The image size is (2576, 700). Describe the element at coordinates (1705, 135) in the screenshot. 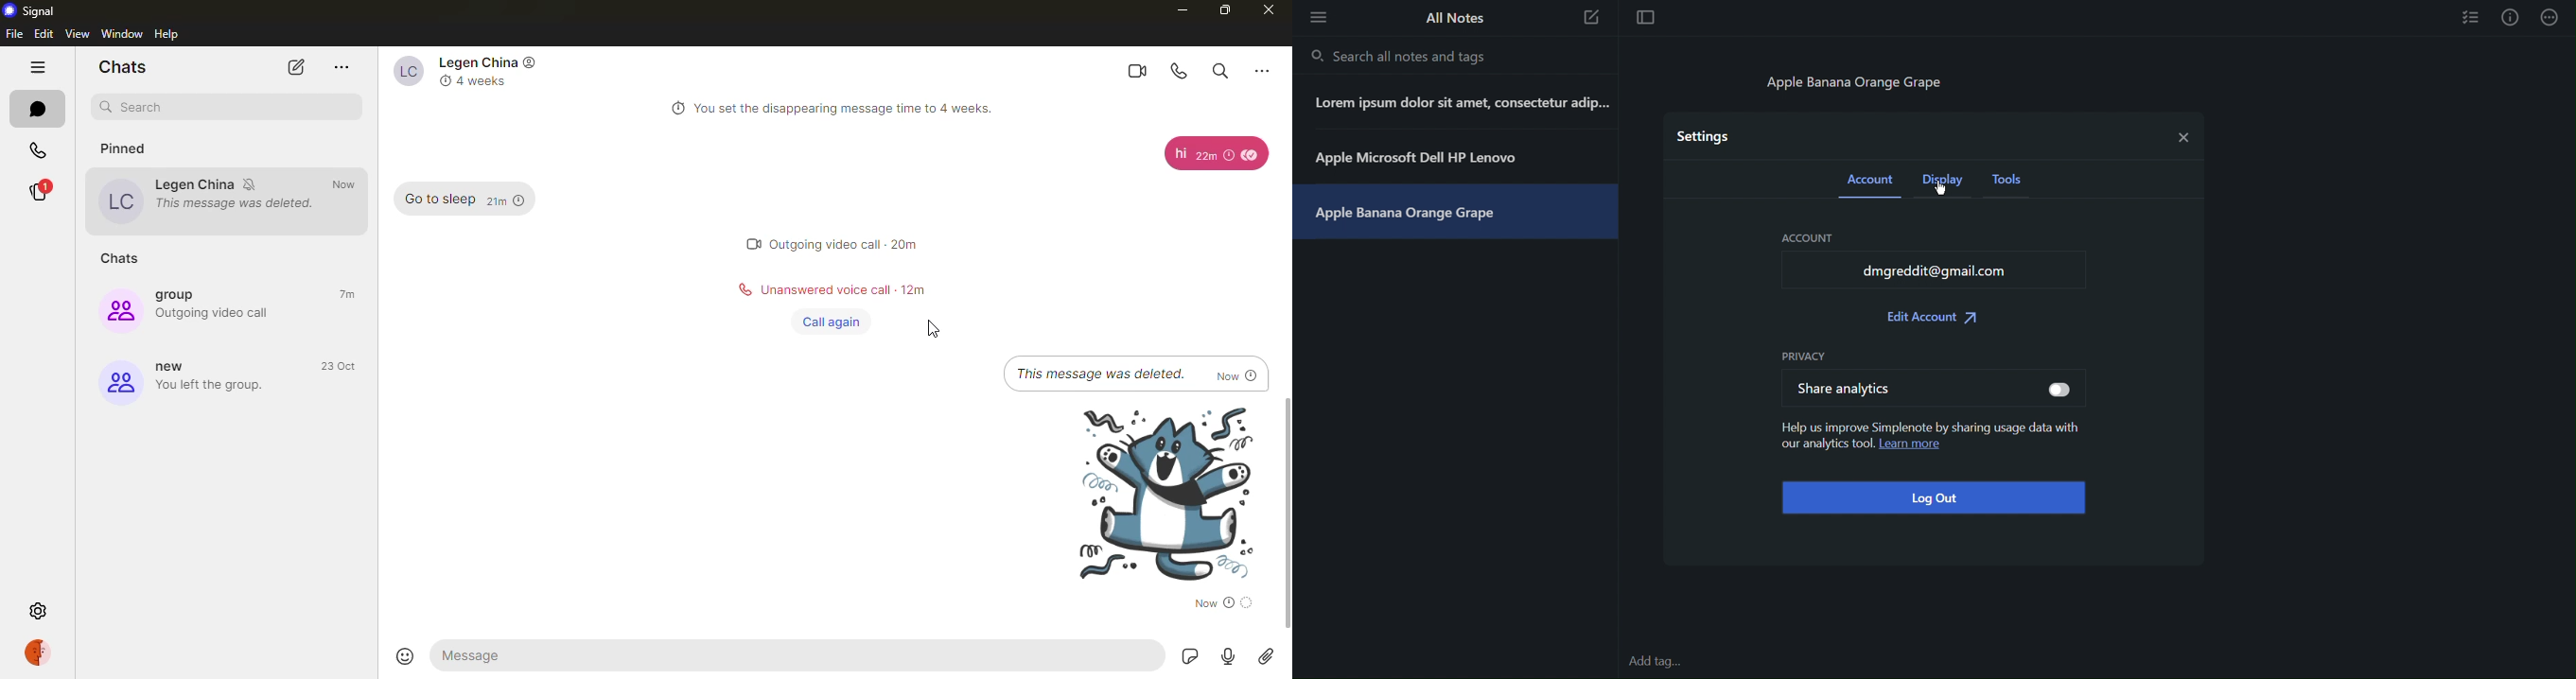

I see `Settings` at that location.